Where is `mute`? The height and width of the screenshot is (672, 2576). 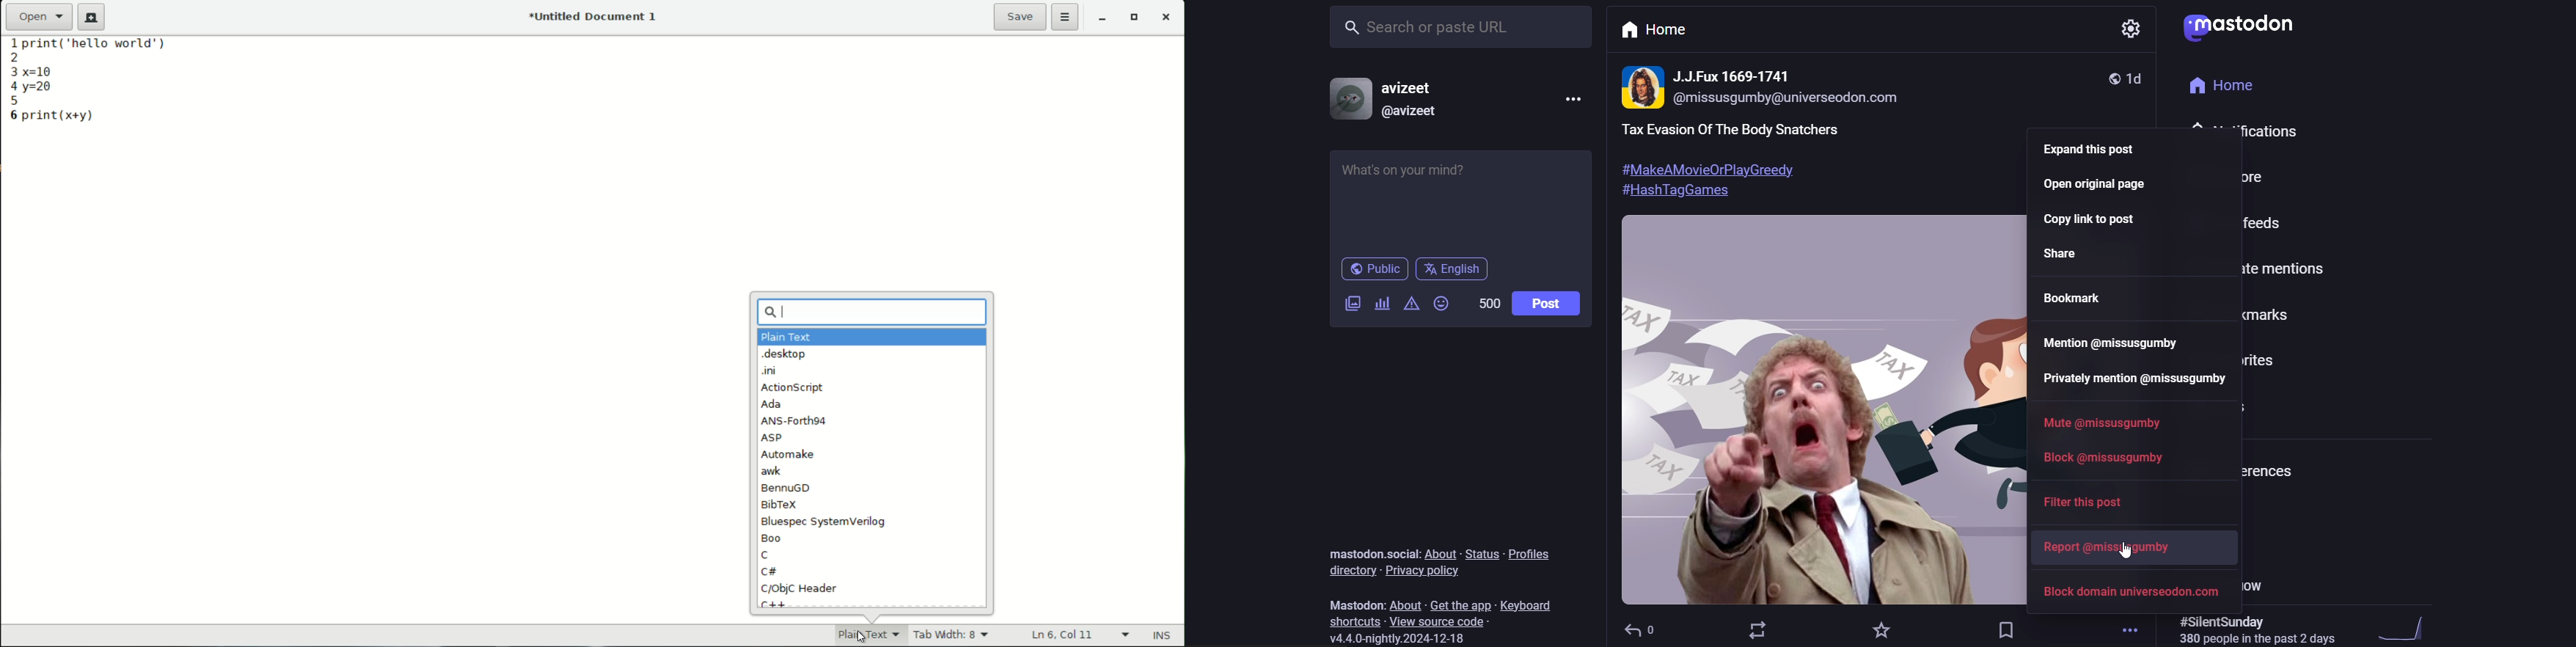
mute is located at coordinates (2112, 423).